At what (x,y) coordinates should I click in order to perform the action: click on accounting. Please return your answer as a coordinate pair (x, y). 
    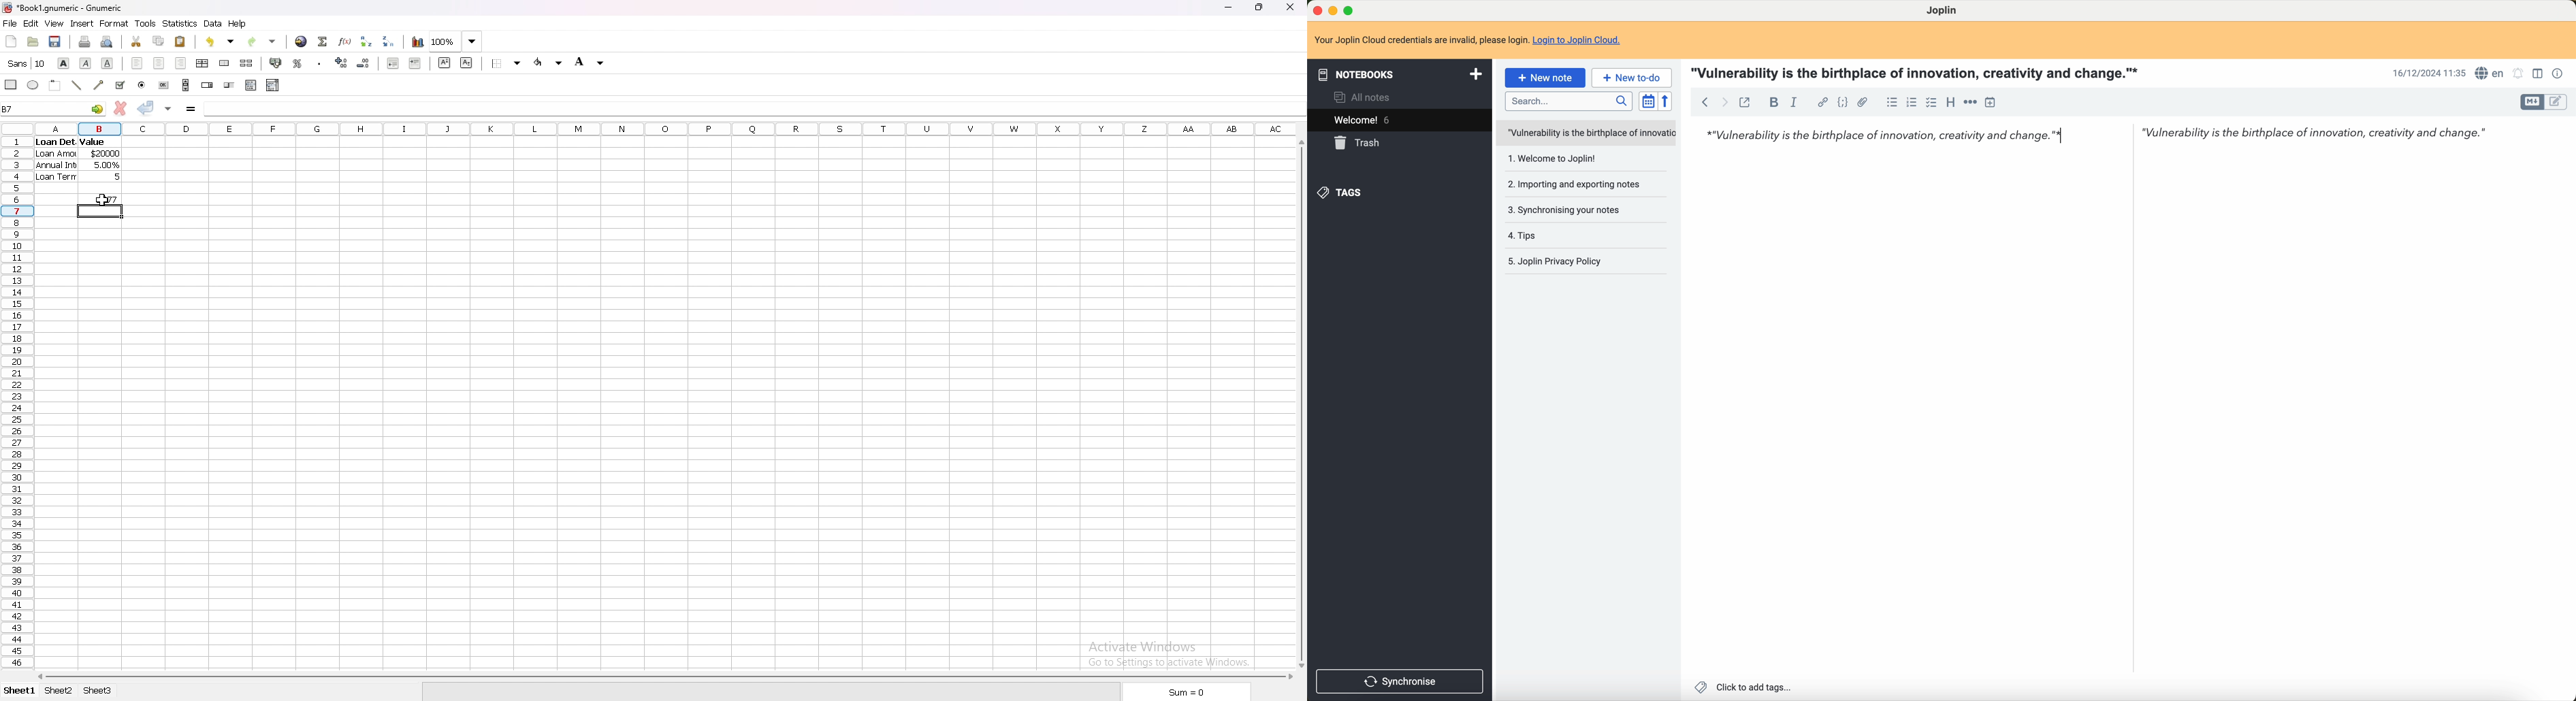
    Looking at the image, I should click on (274, 63).